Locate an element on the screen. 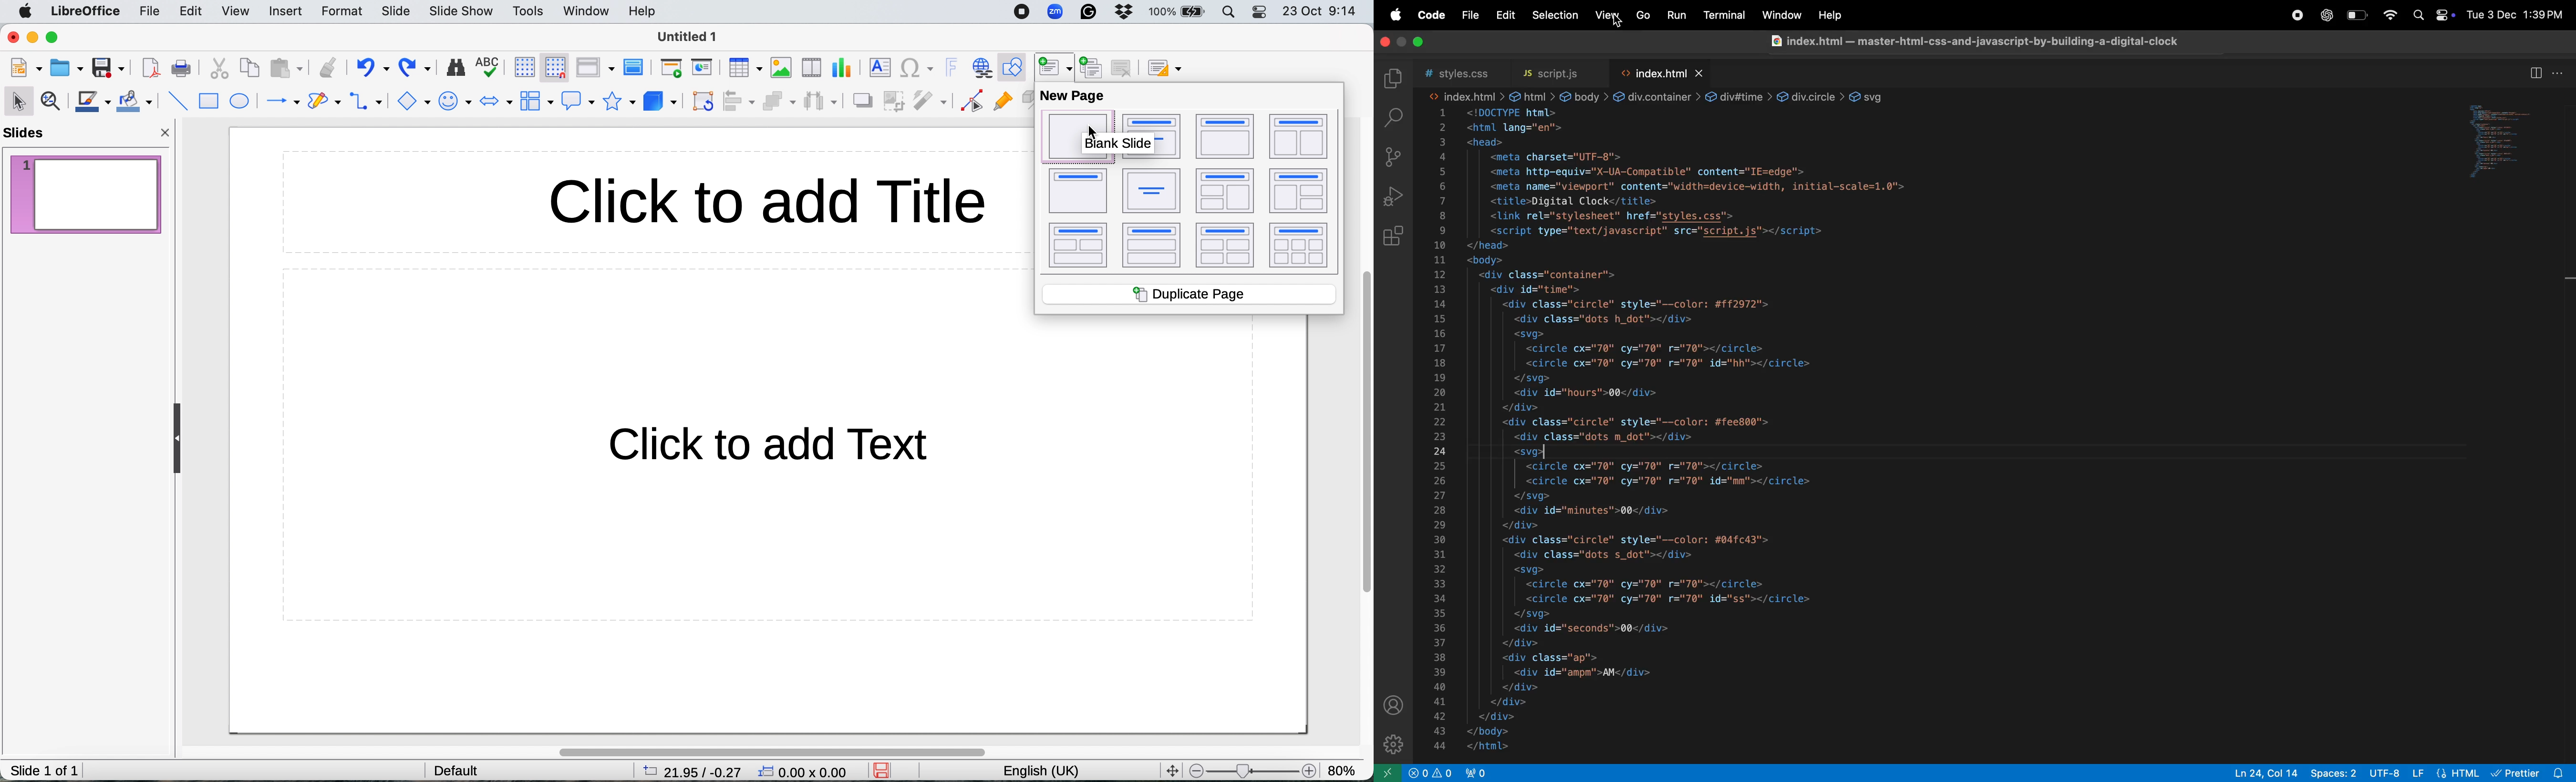  system logo is located at coordinates (24, 12).